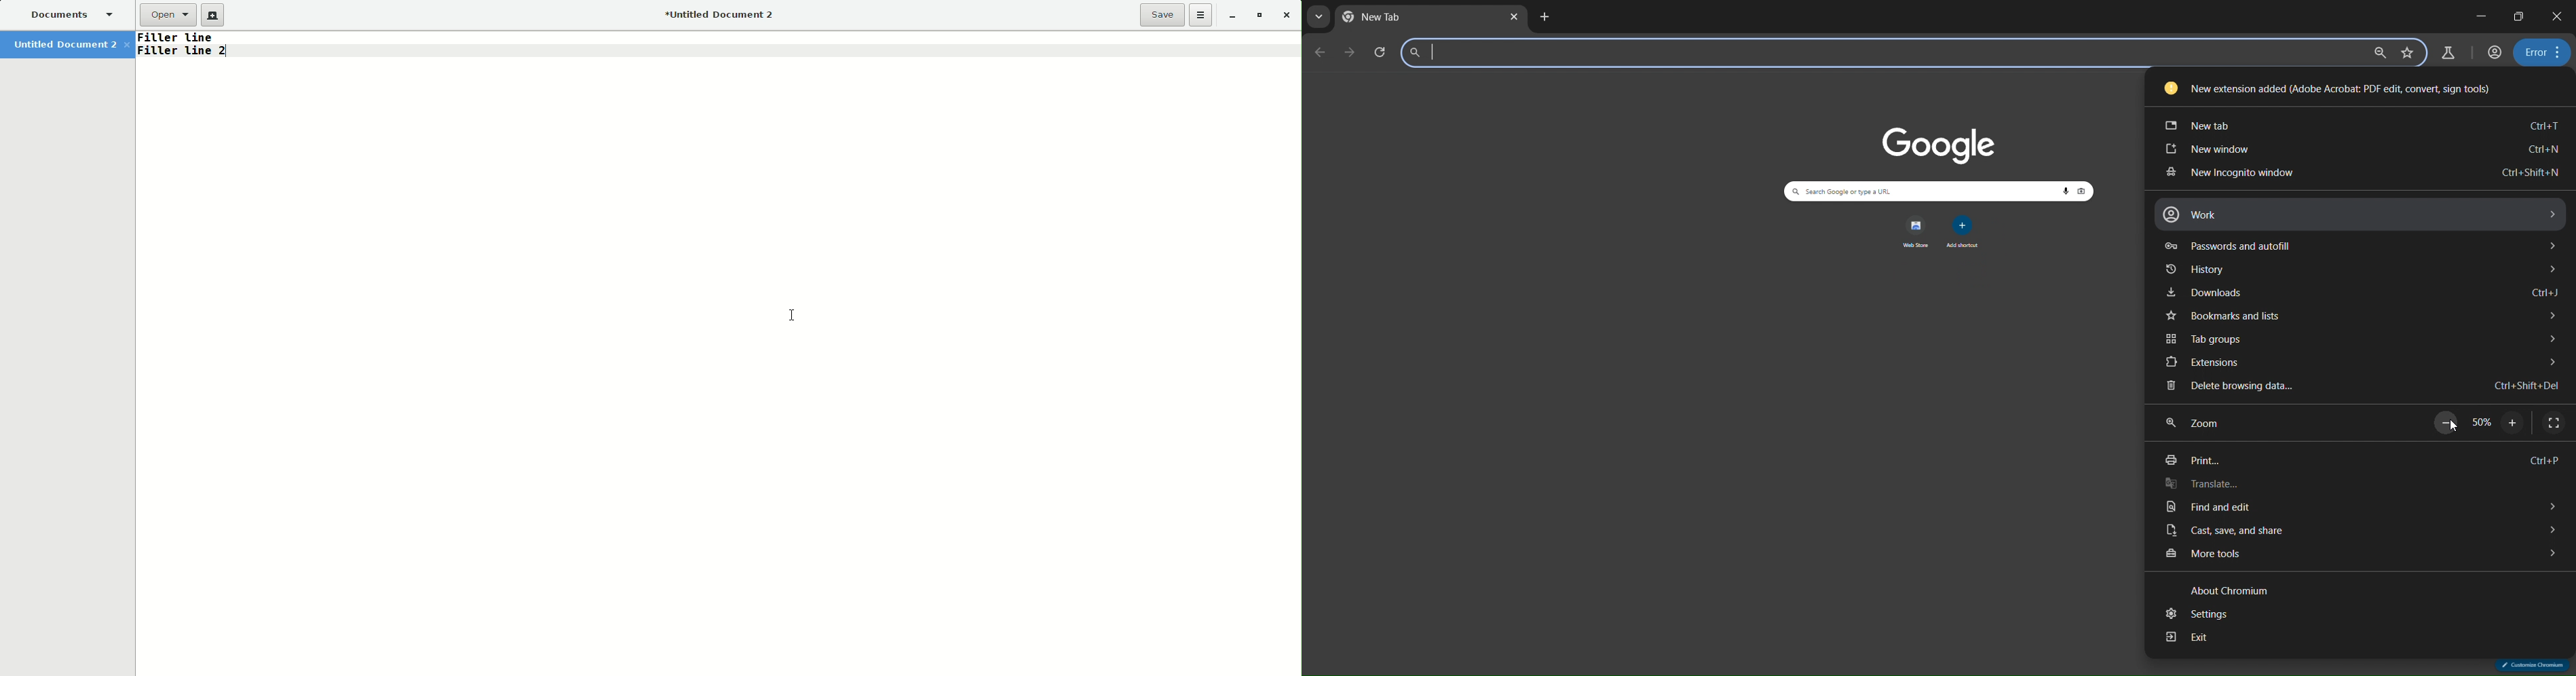  I want to click on current tab, so click(1381, 17).